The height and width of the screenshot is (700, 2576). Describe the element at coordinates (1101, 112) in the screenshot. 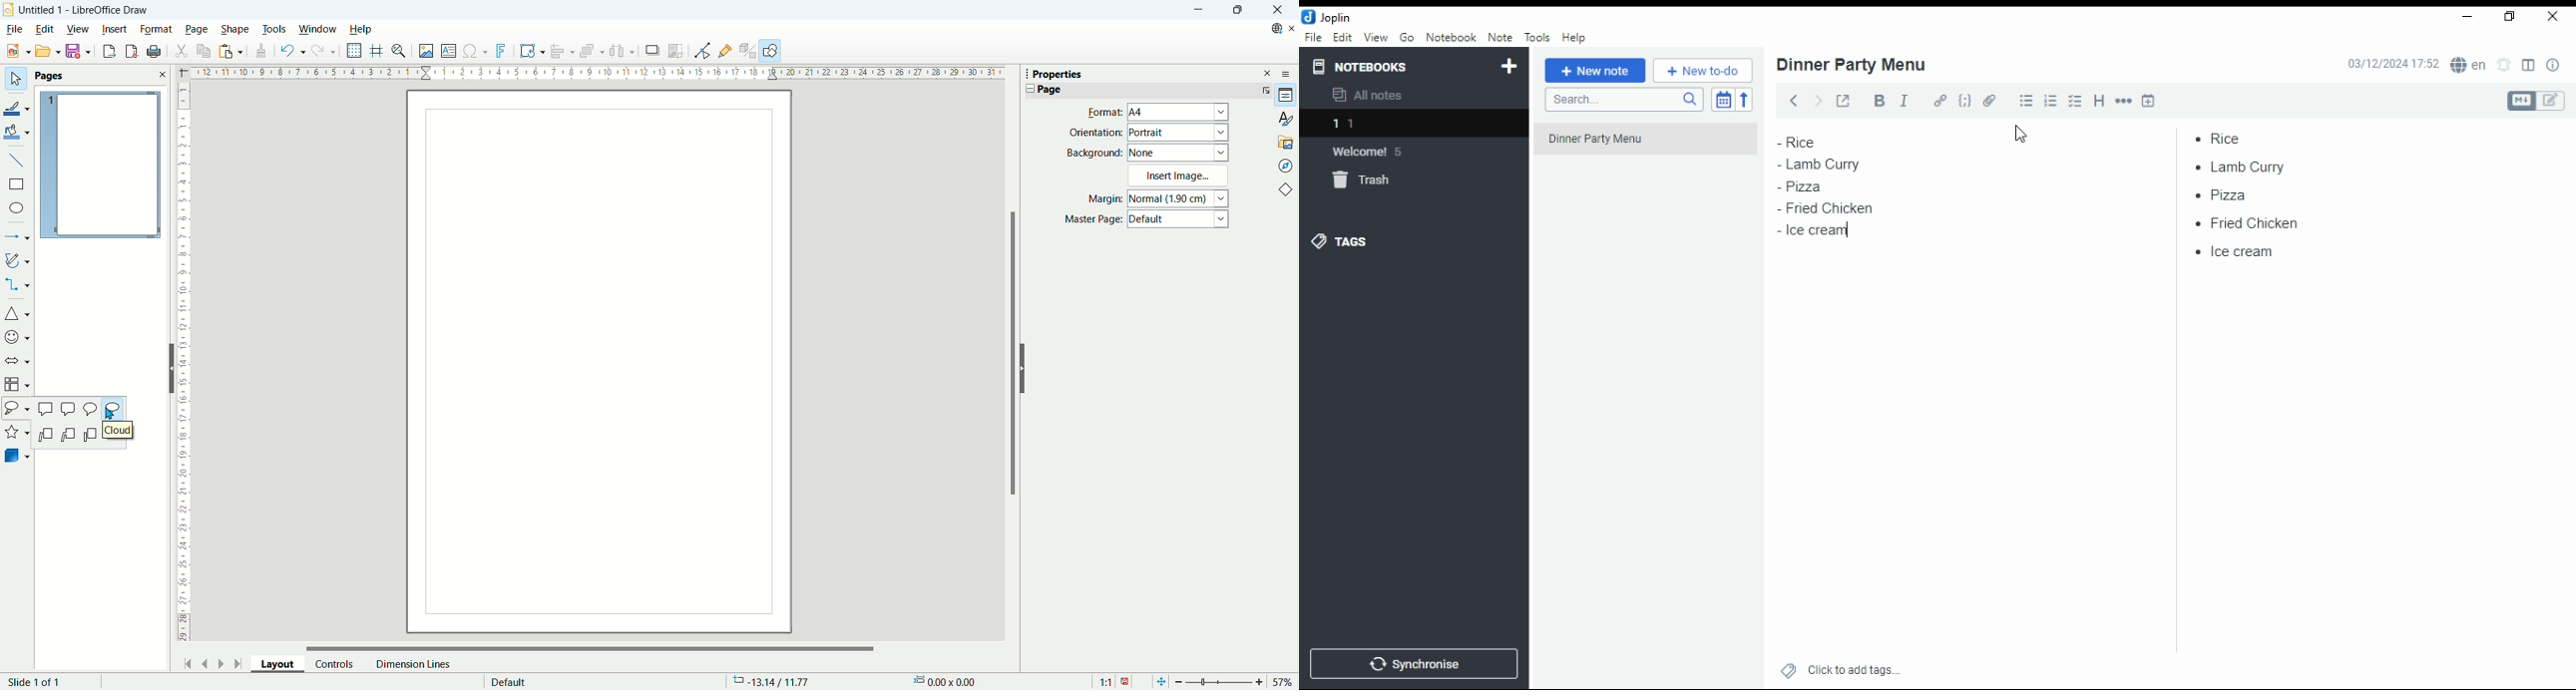

I see `Format` at that location.